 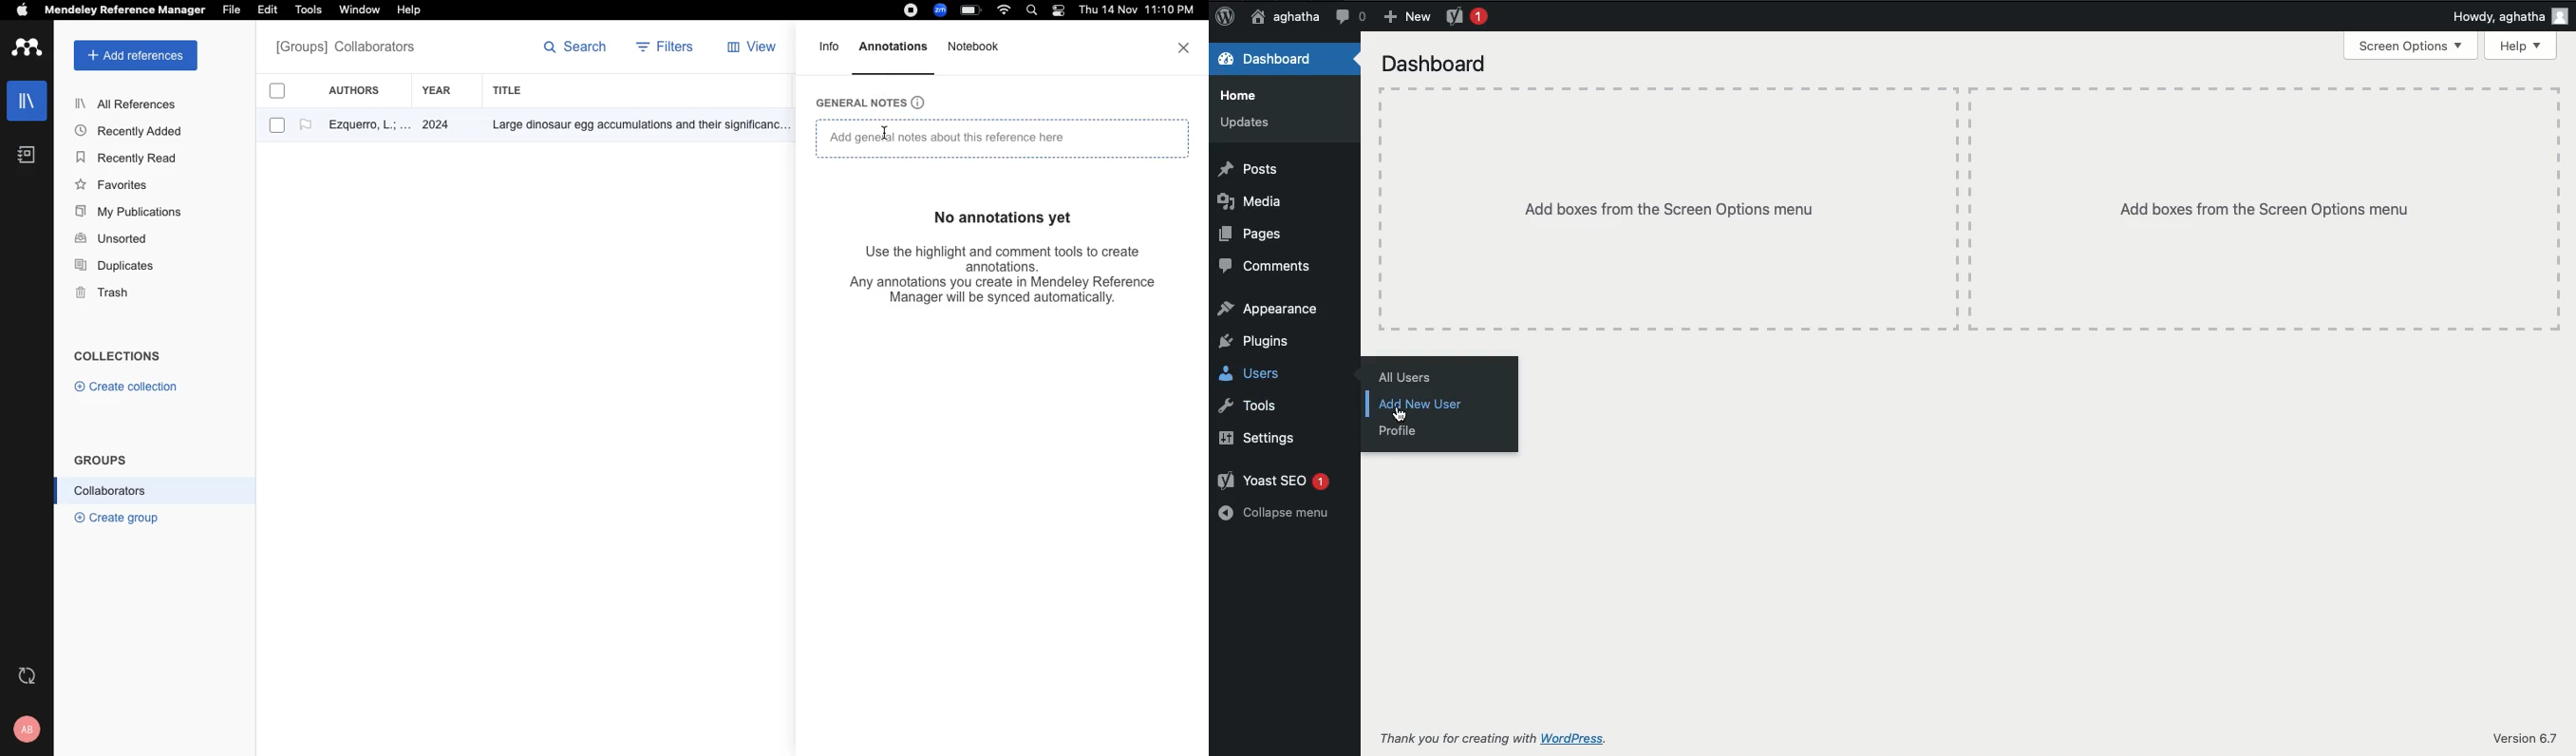 What do you see at coordinates (113, 517) in the screenshot?
I see `® Create group` at bounding box center [113, 517].